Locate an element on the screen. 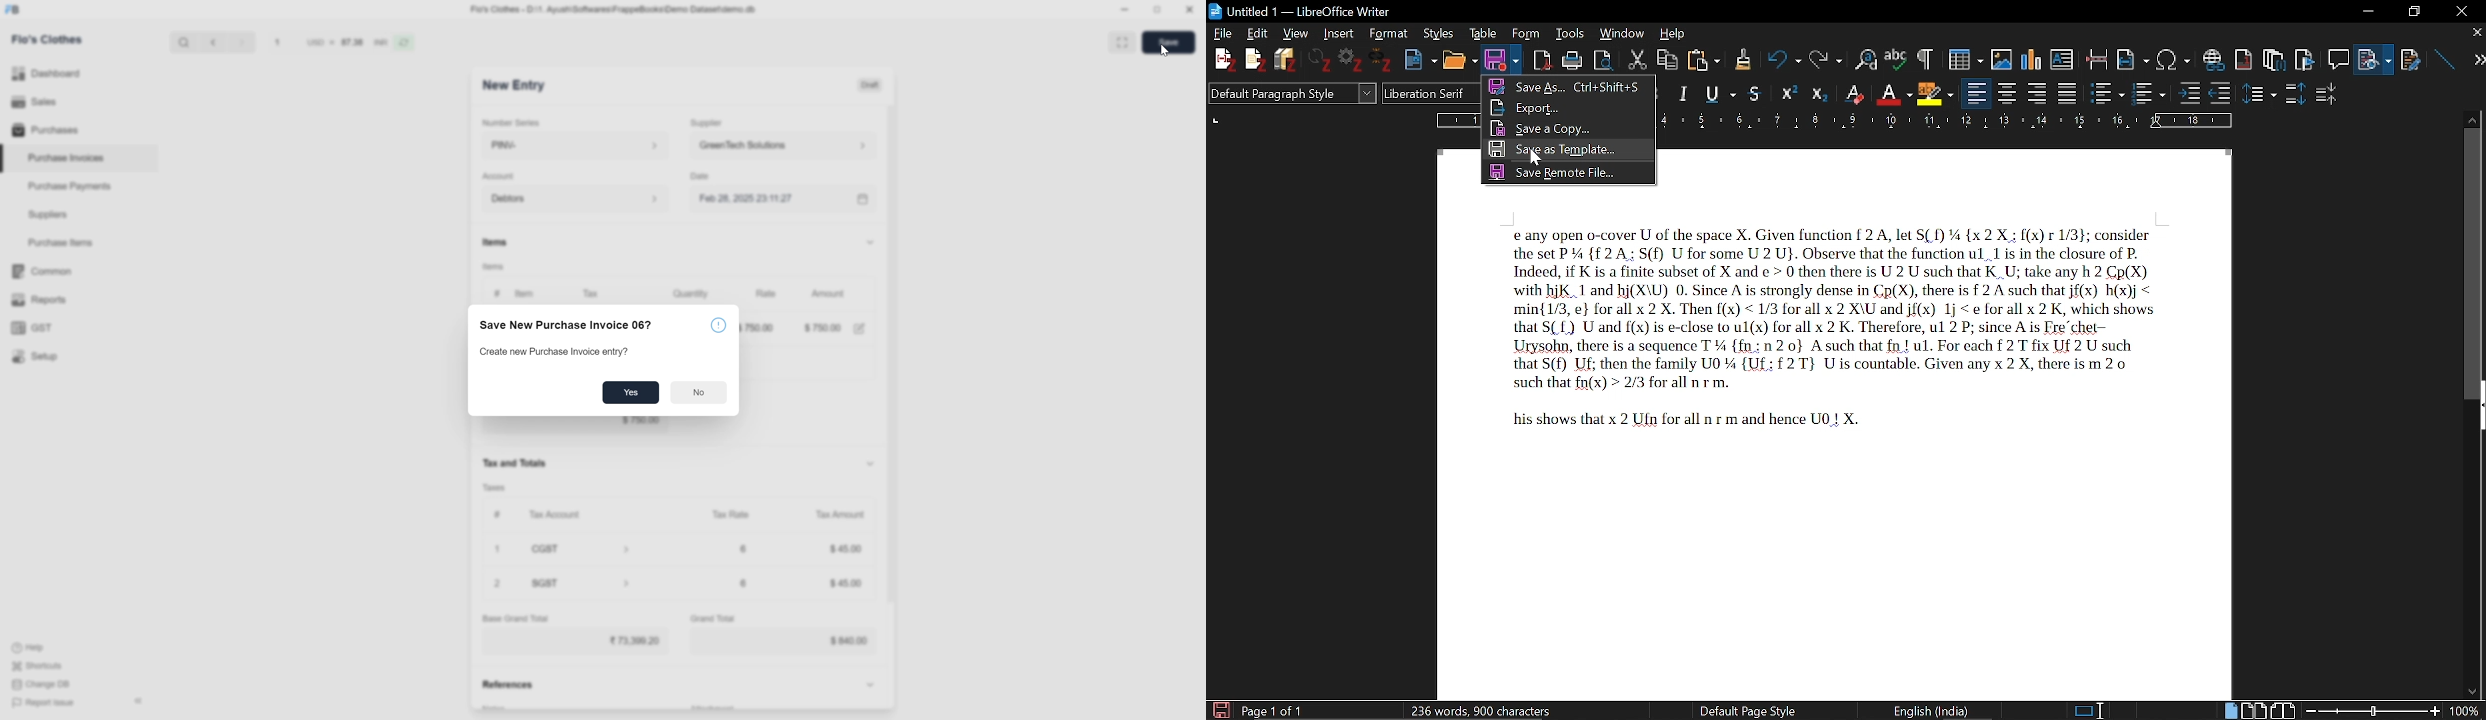 The image size is (2492, 728). Insert field is located at coordinates (2133, 55).